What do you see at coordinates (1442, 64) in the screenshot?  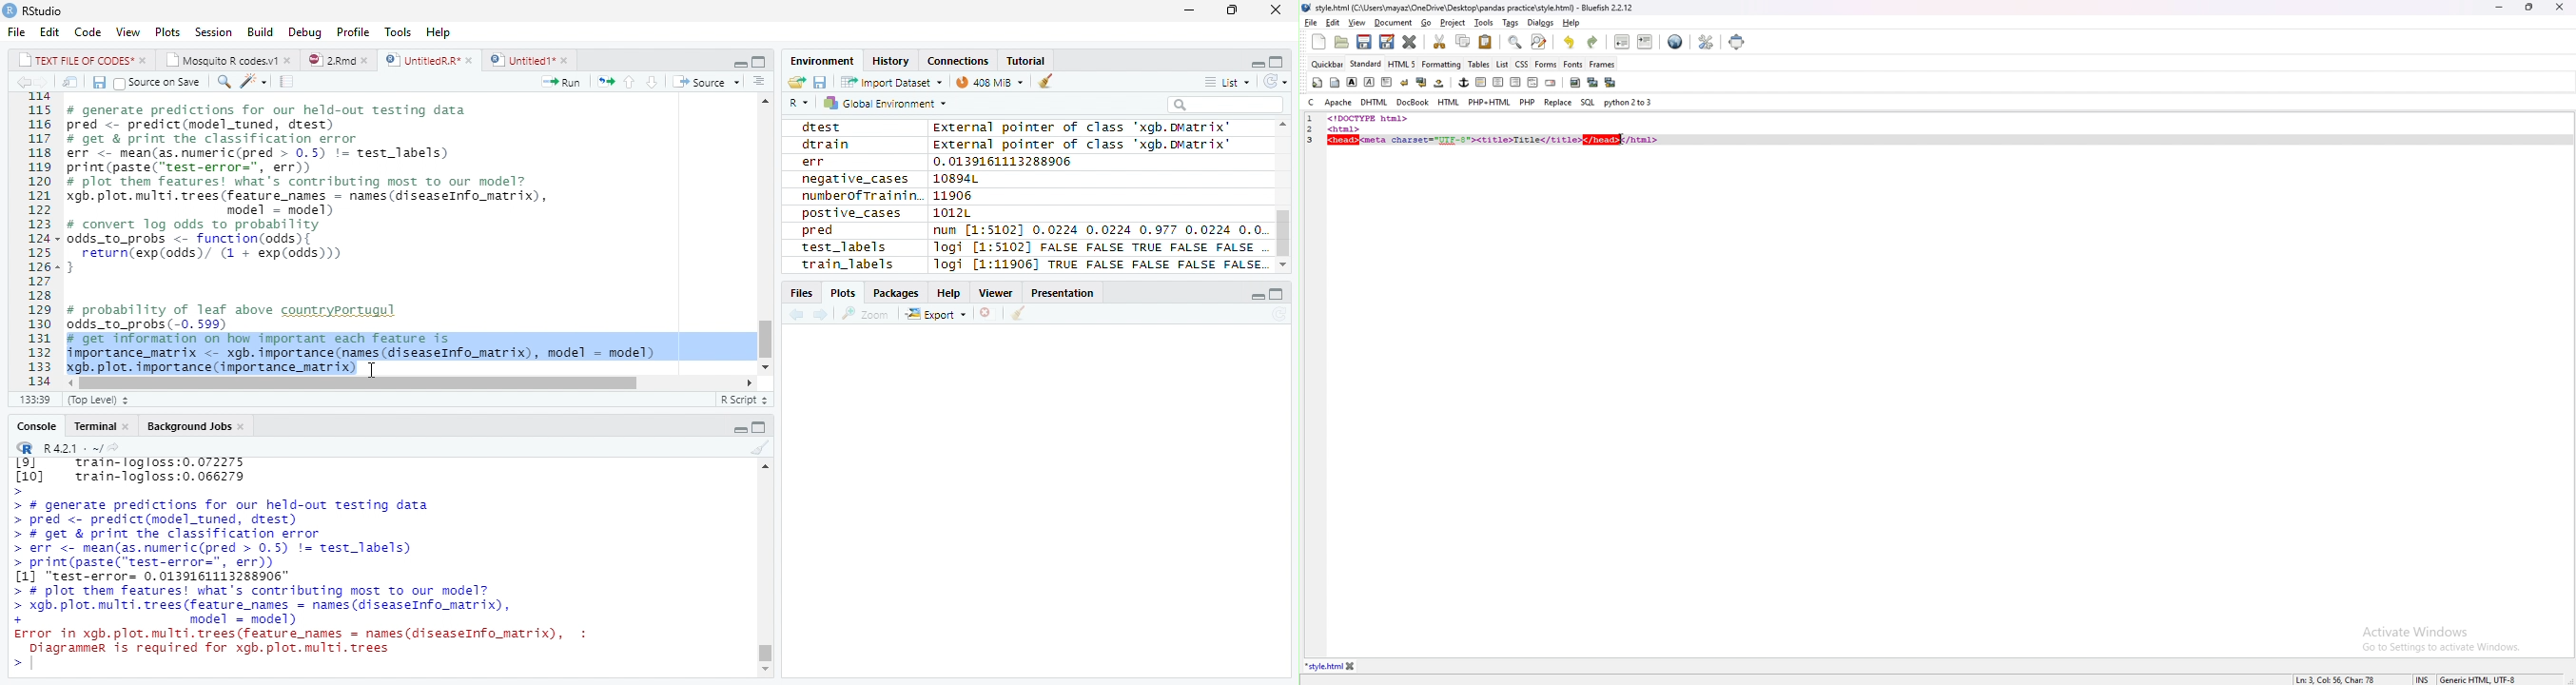 I see `formatting` at bounding box center [1442, 64].